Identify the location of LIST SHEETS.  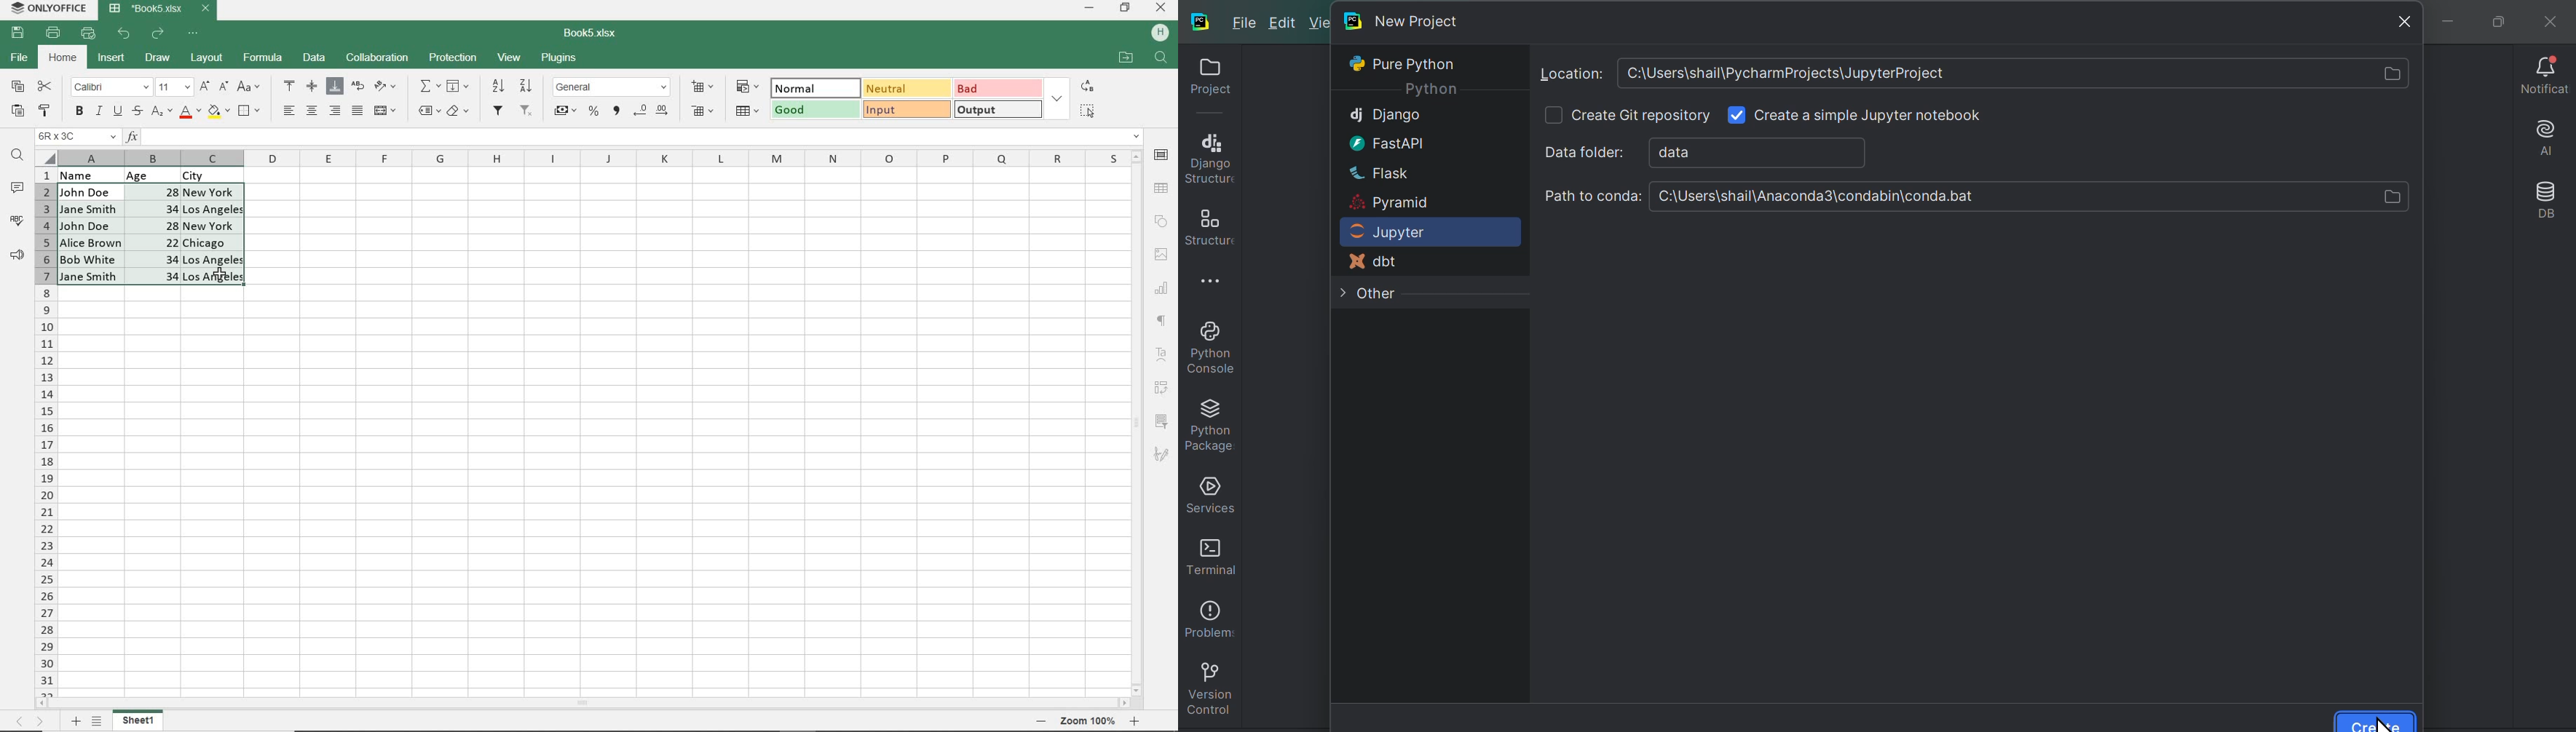
(100, 721).